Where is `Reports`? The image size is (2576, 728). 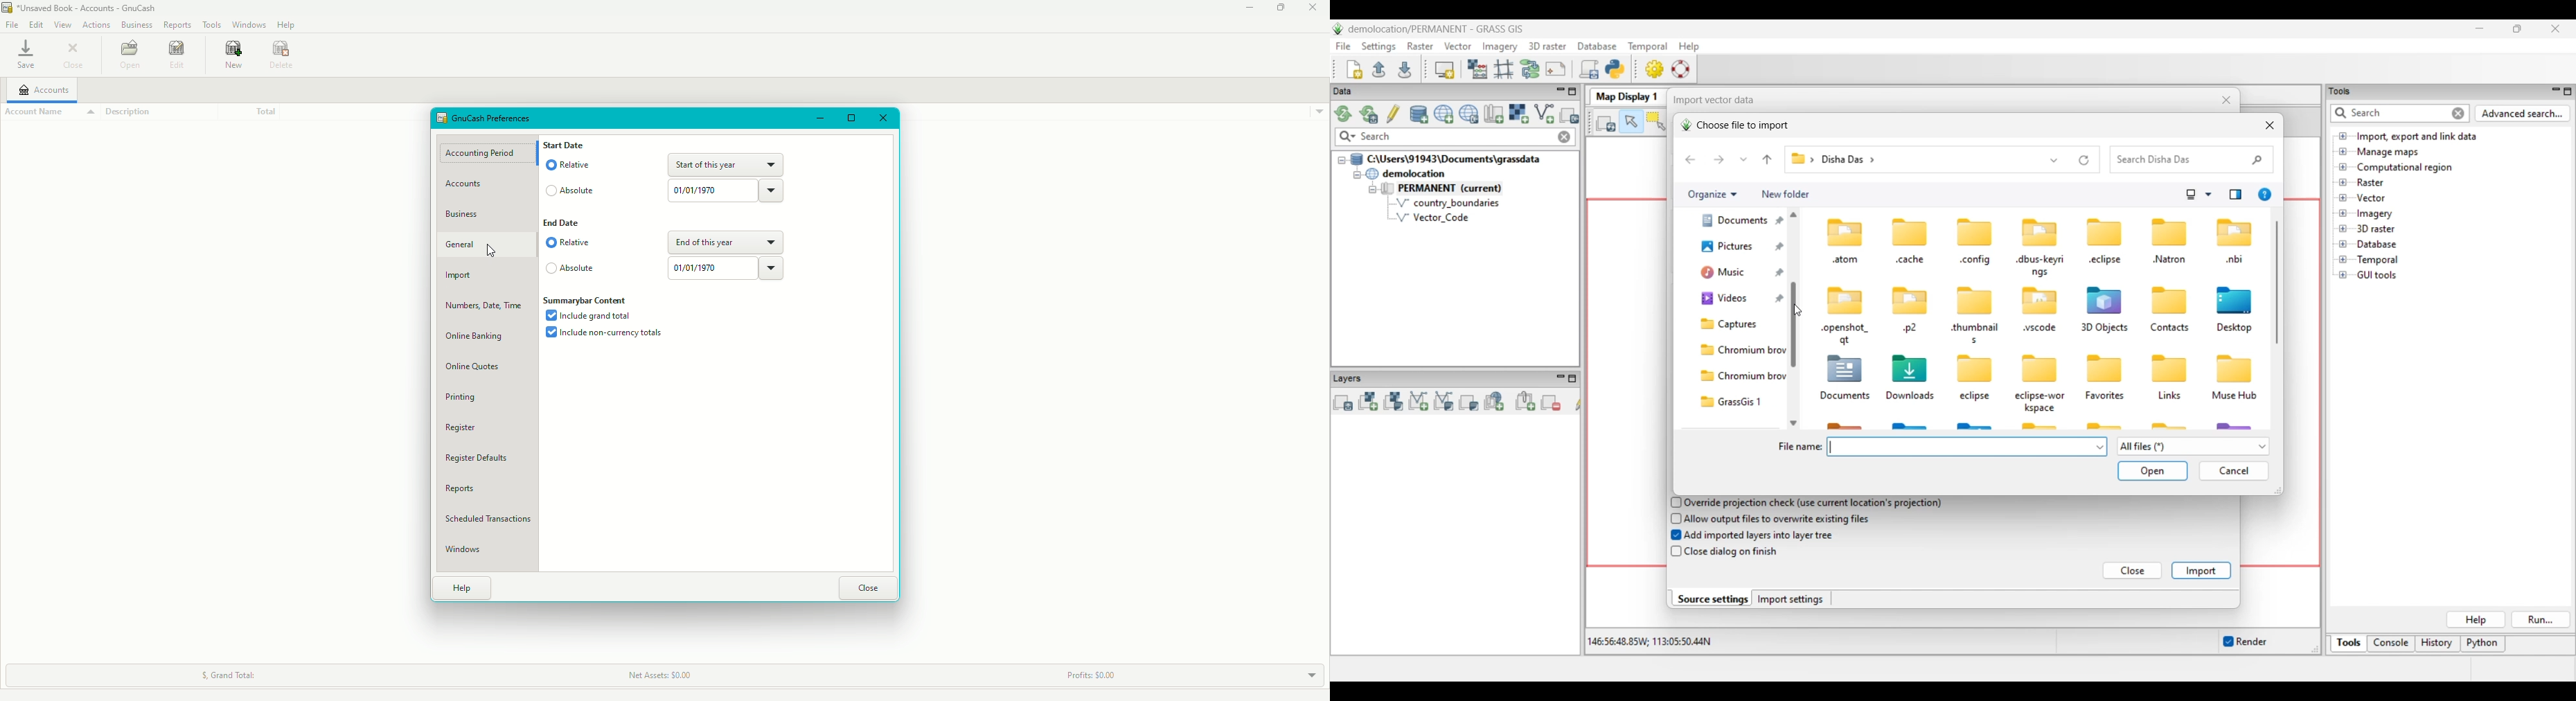 Reports is located at coordinates (178, 24).